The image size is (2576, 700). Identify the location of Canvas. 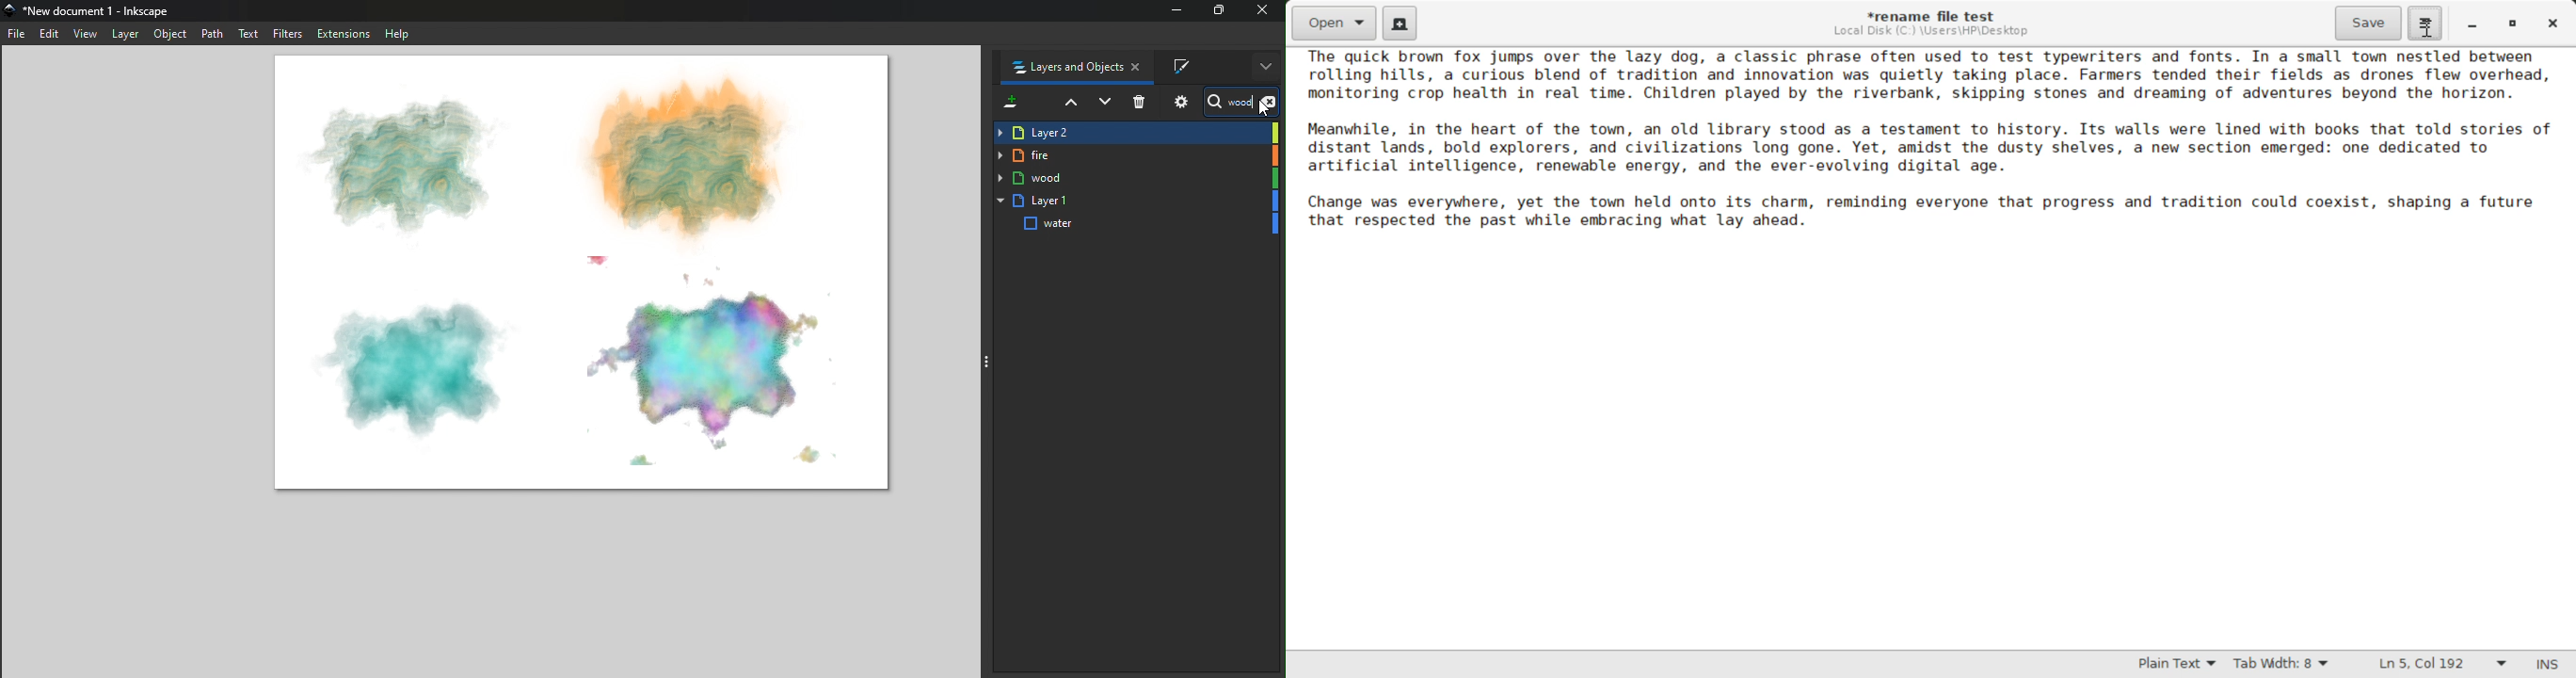
(588, 275).